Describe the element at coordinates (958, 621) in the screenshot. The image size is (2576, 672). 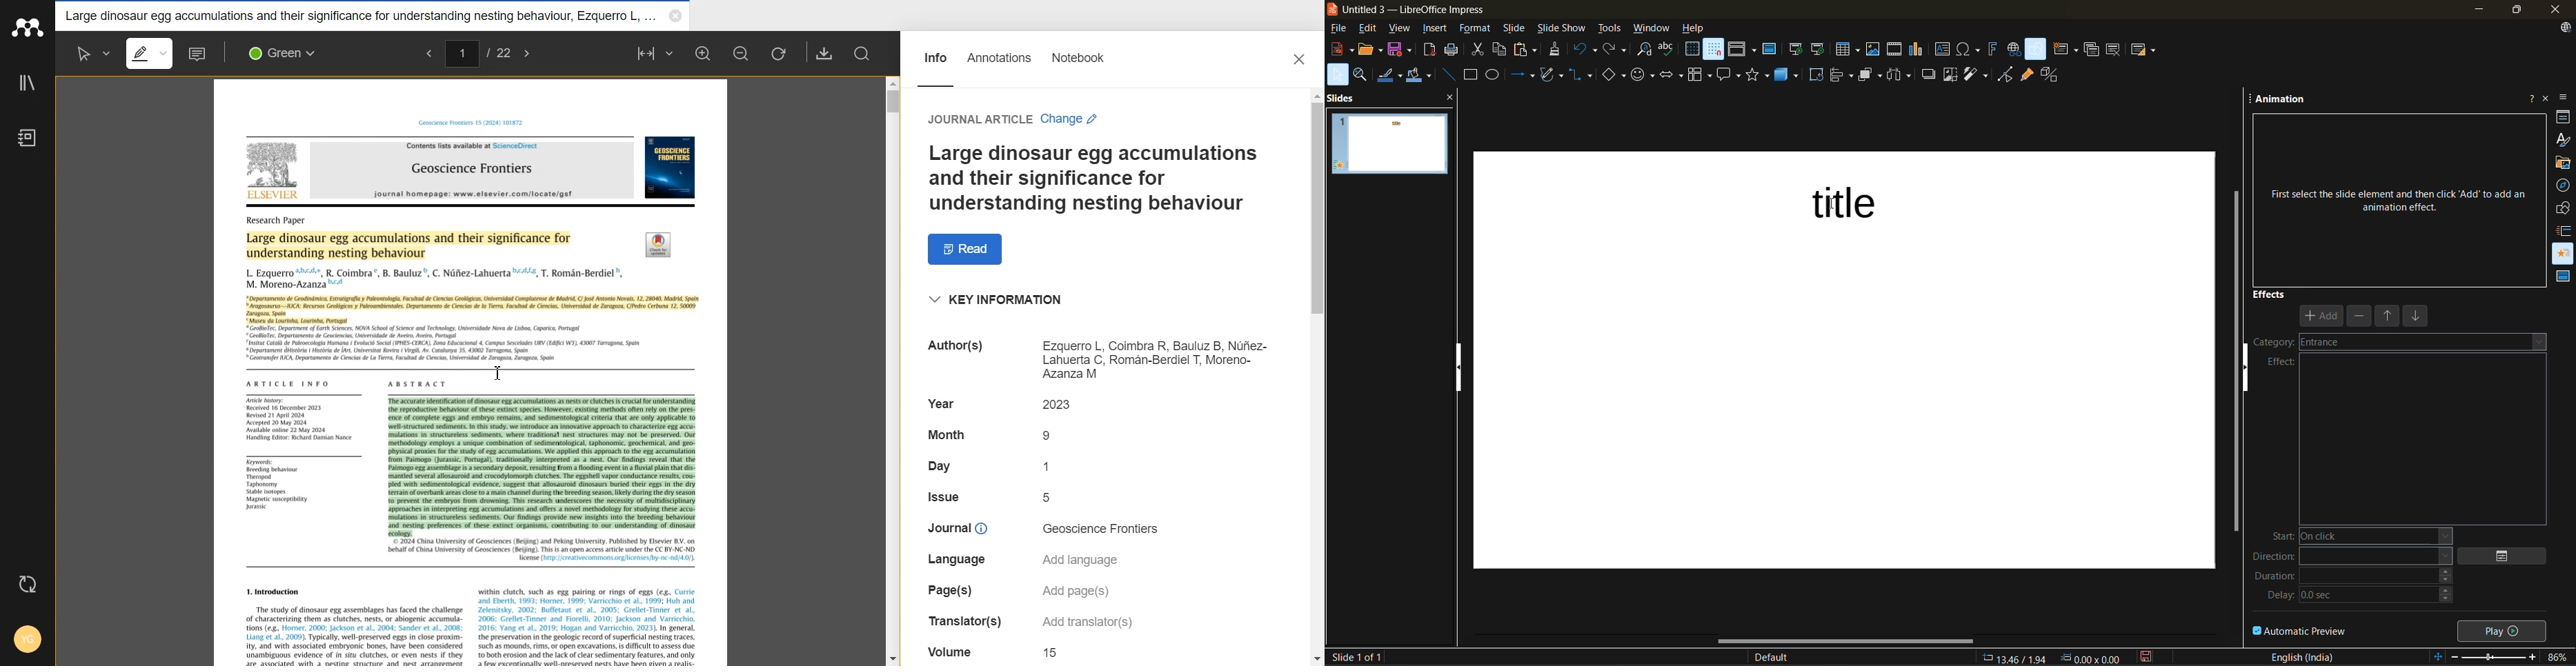
I see `text` at that location.